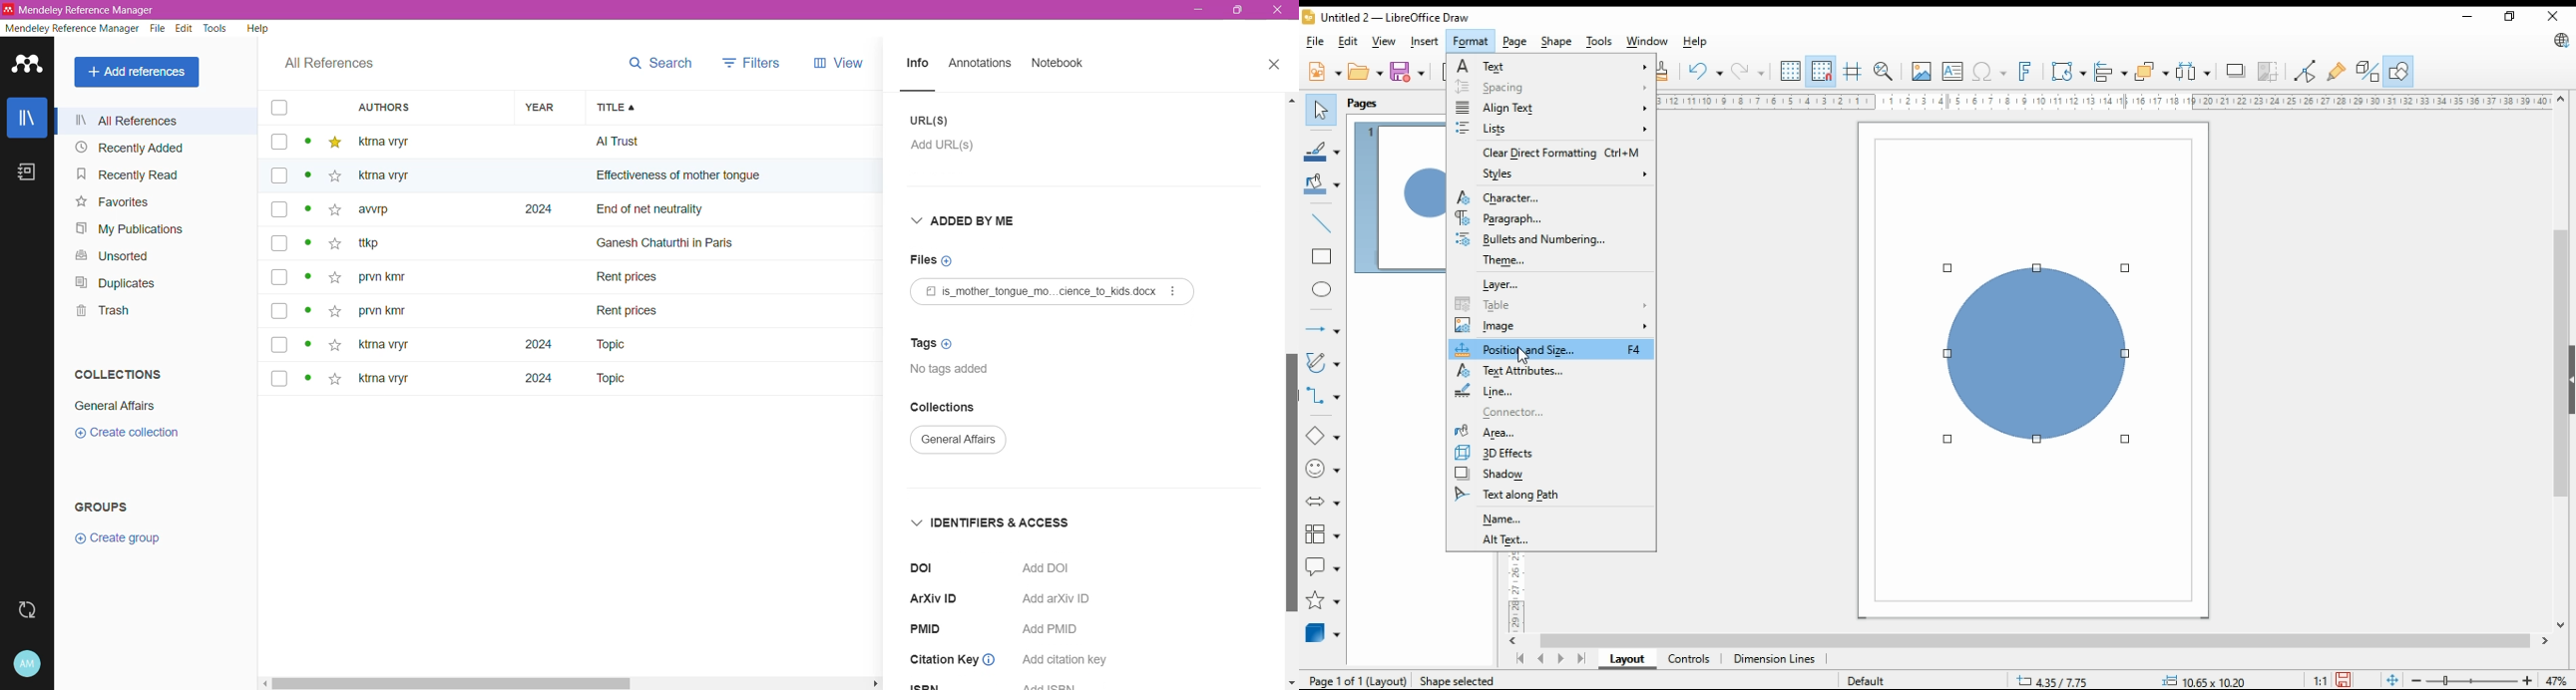  What do you see at coordinates (280, 377) in the screenshot?
I see `box` at bounding box center [280, 377].